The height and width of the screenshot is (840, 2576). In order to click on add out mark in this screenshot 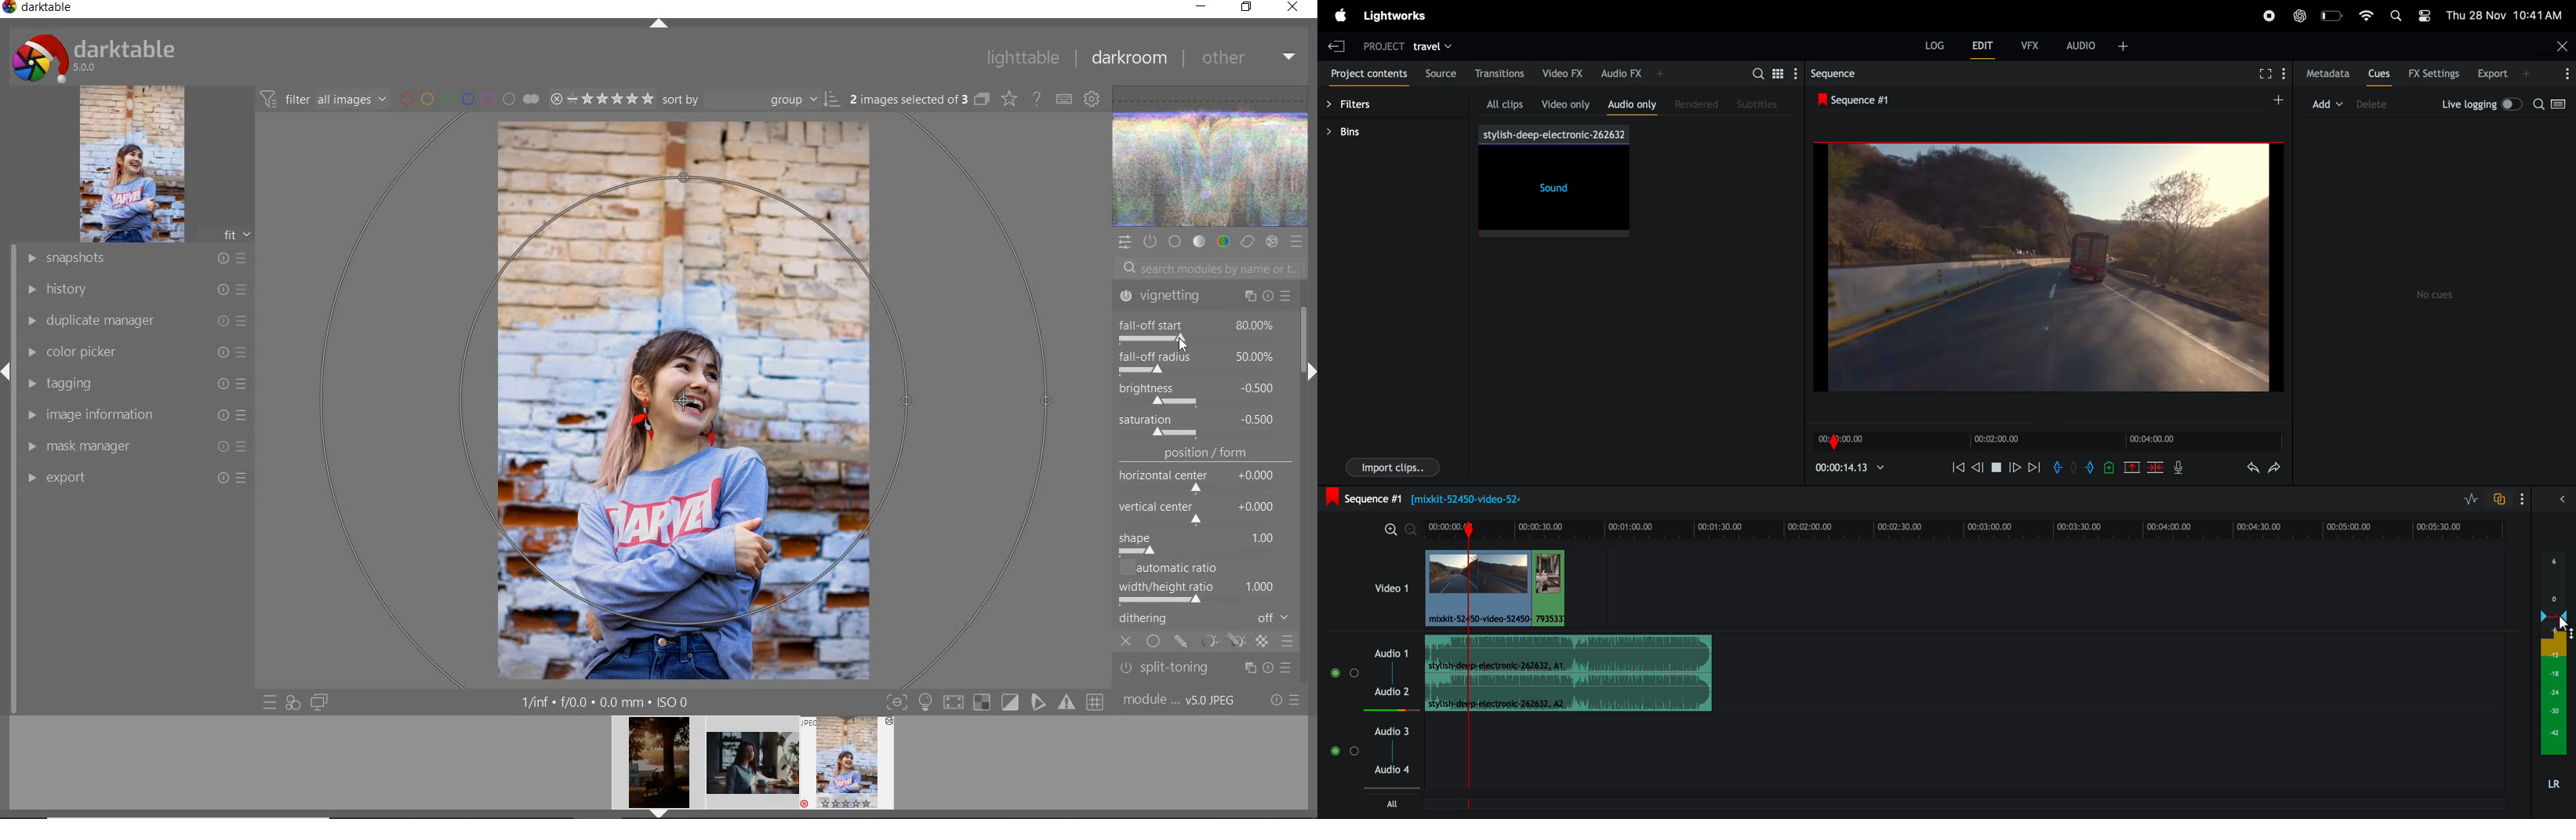, I will do `click(2087, 469)`.